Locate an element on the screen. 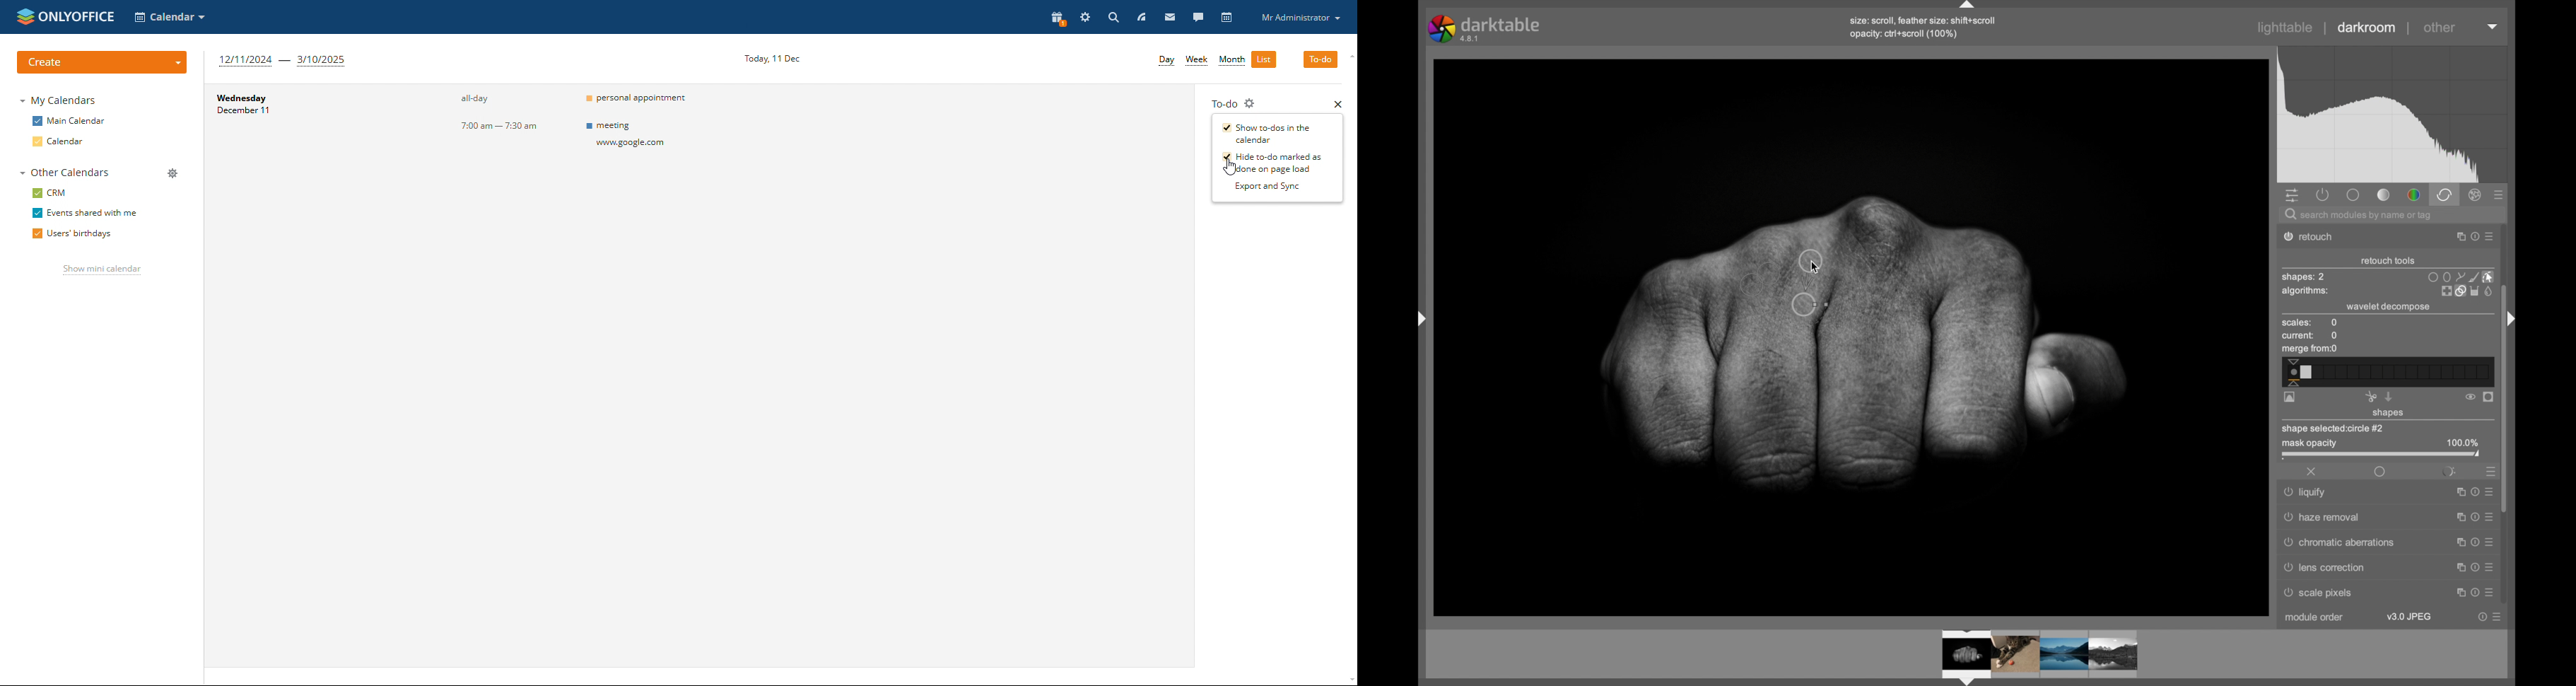  lens correction is located at coordinates (2334, 567).